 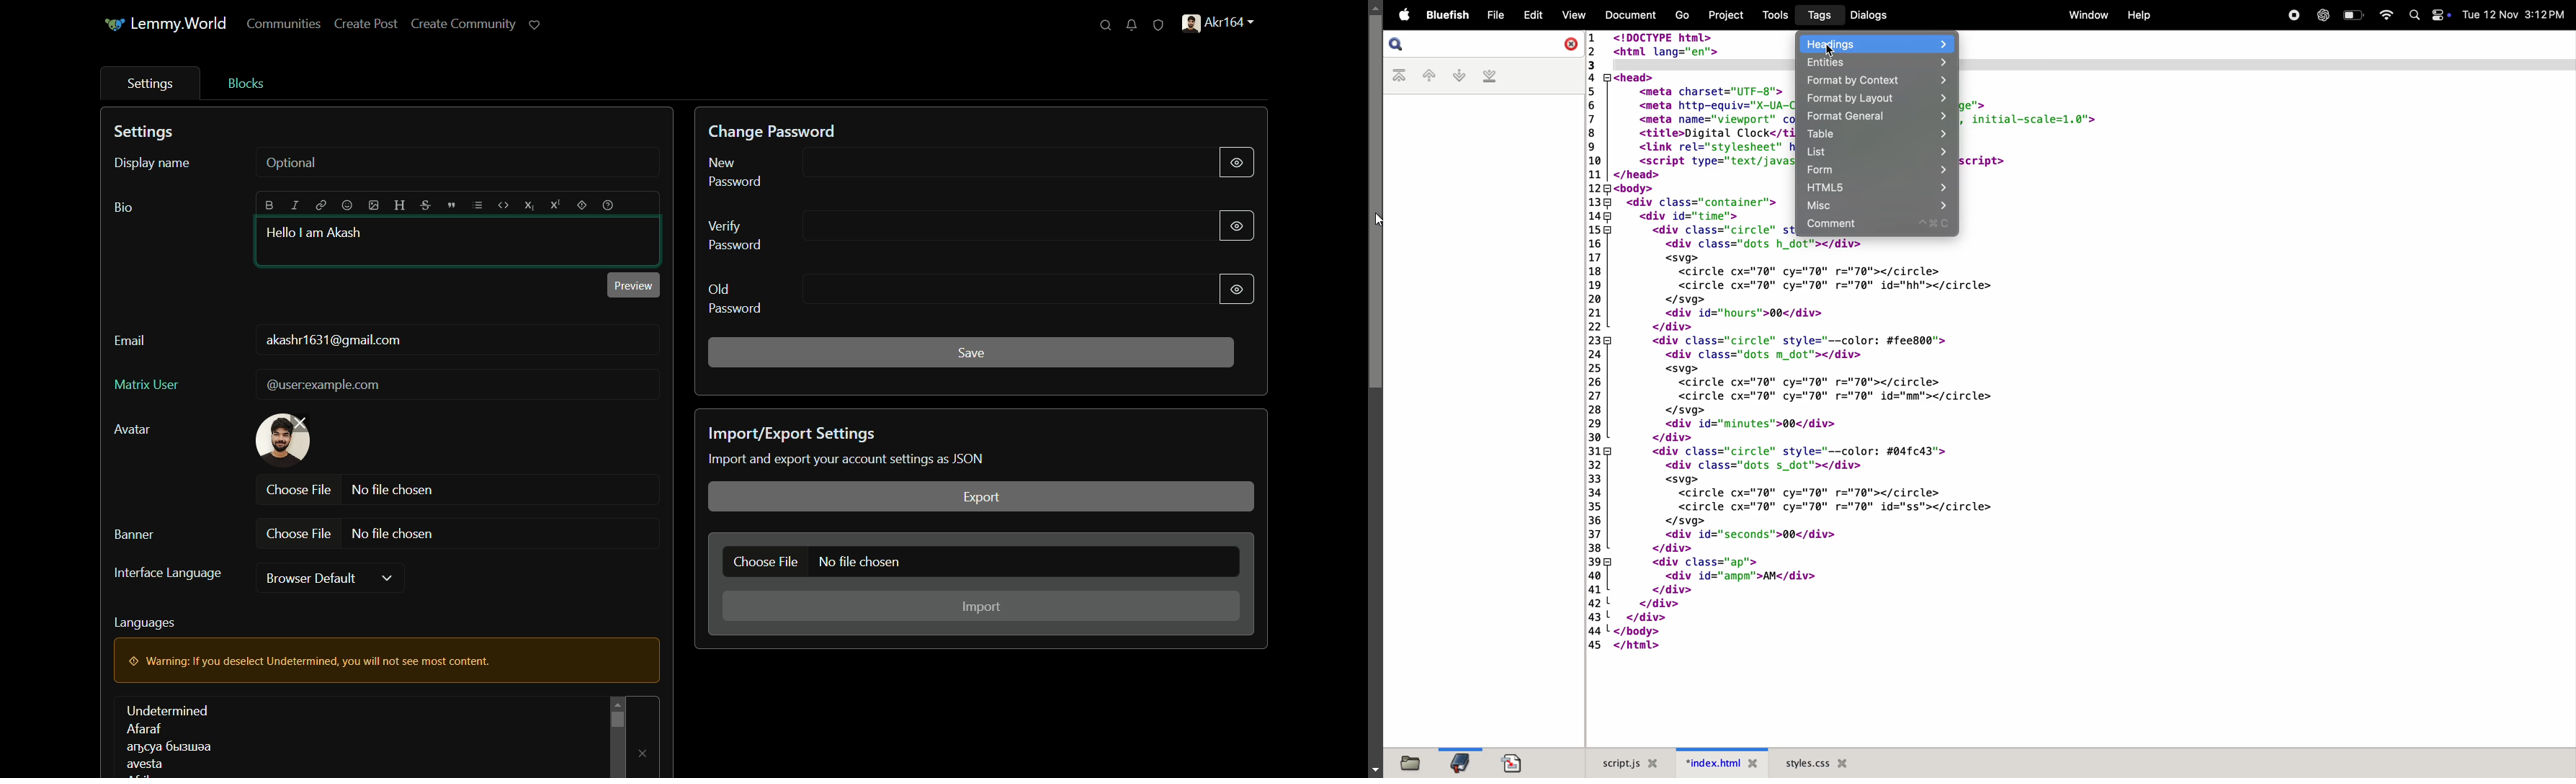 What do you see at coordinates (452, 206) in the screenshot?
I see `quote` at bounding box center [452, 206].